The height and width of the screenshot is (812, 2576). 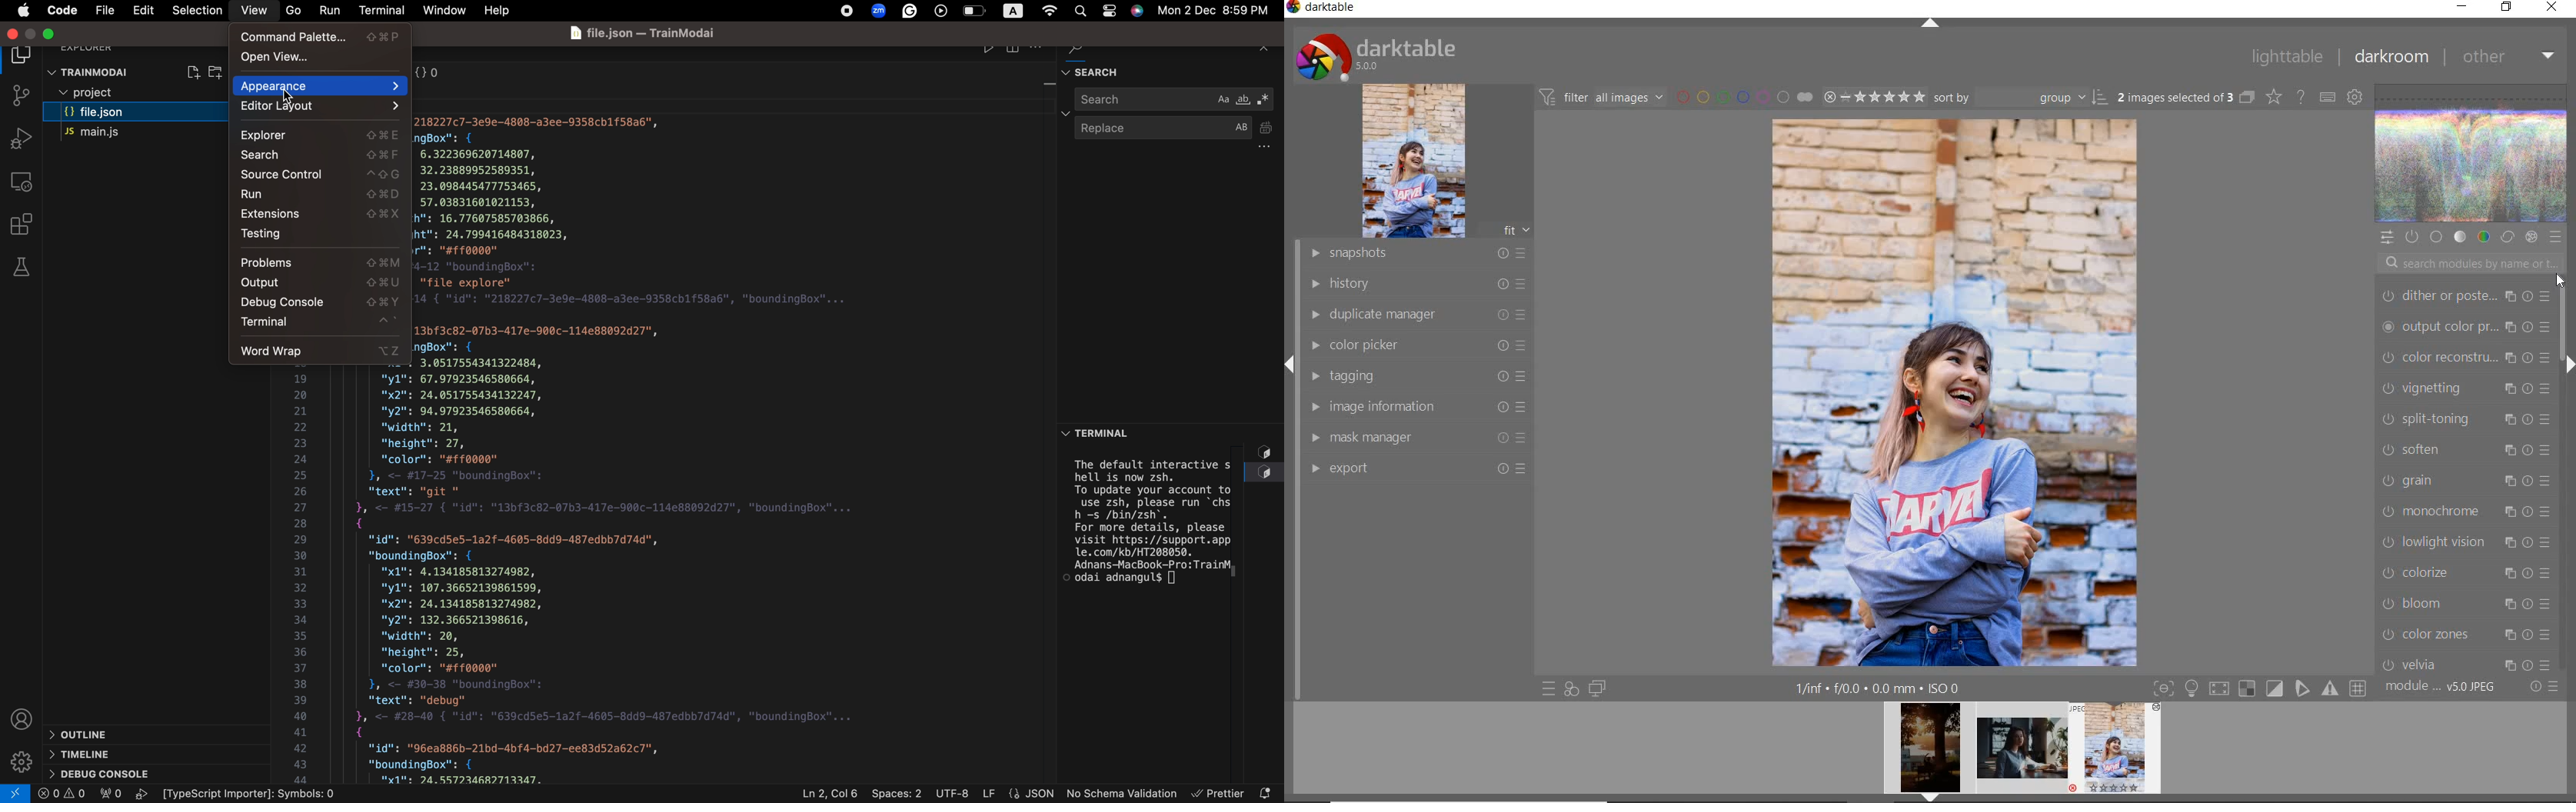 What do you see at coordinates (2472, 155) in the screenshot?
I see `wave form` at bounding box center [2472, 155].